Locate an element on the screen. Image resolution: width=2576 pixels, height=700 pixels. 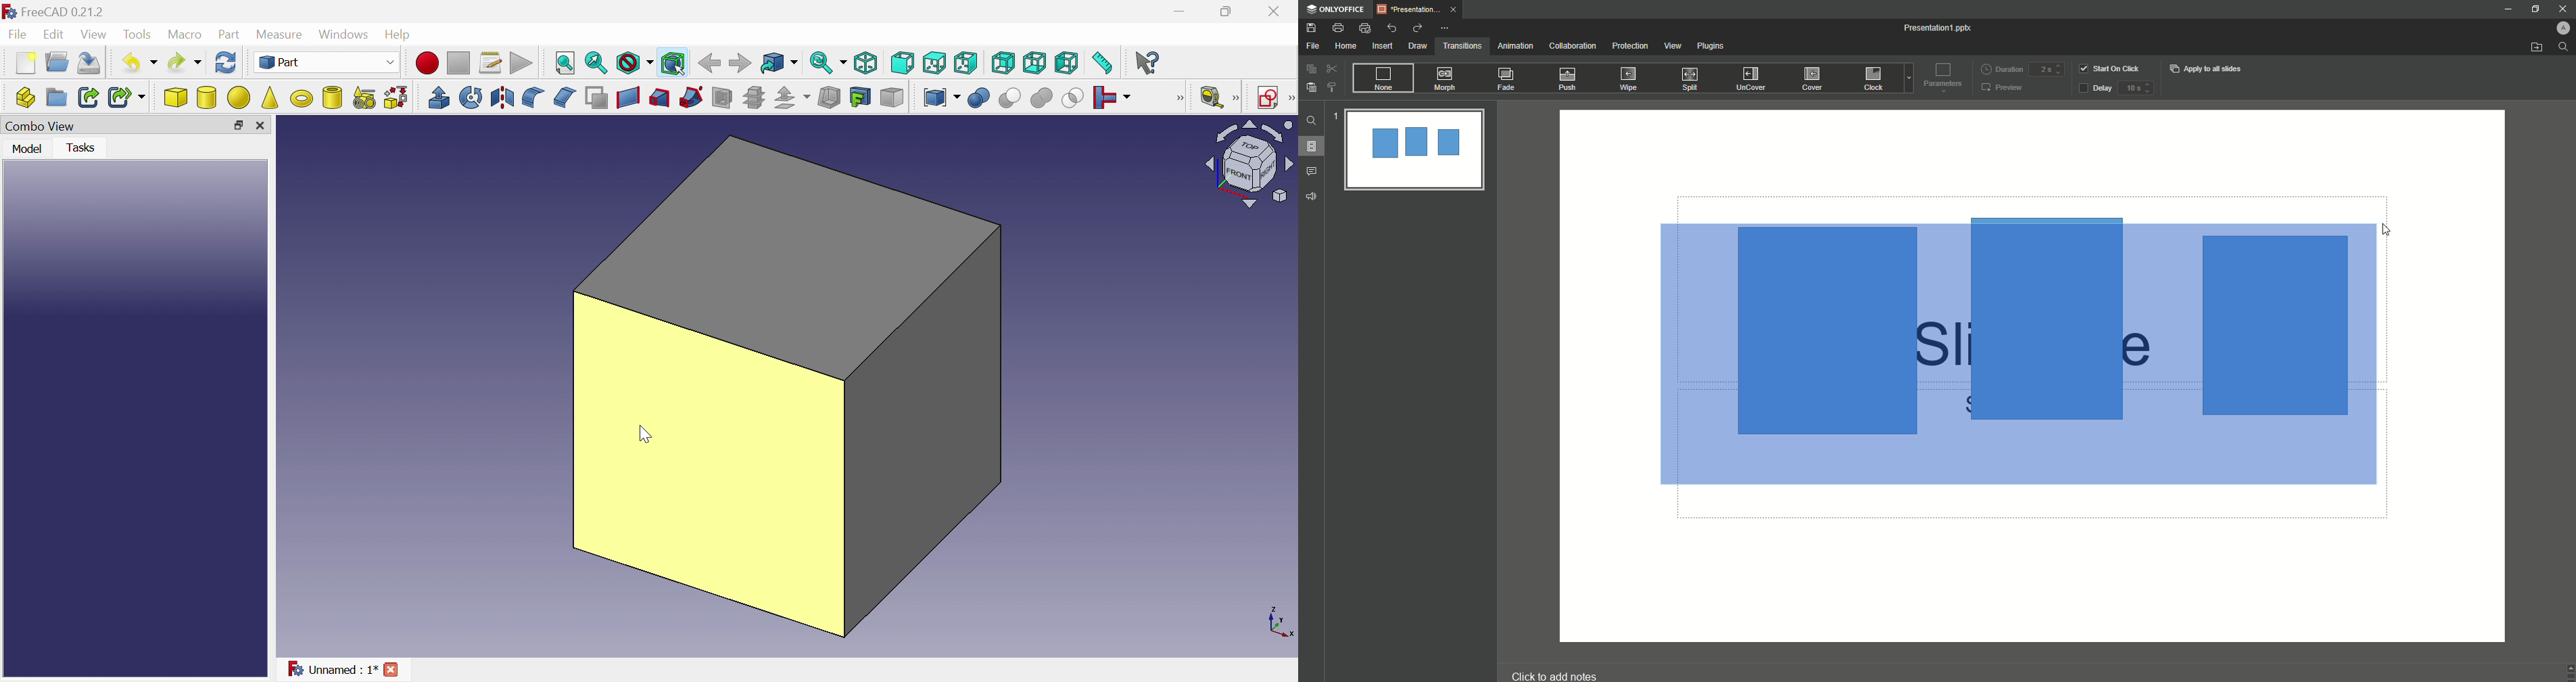
click to add notes is located at coordinates (1567, 669).